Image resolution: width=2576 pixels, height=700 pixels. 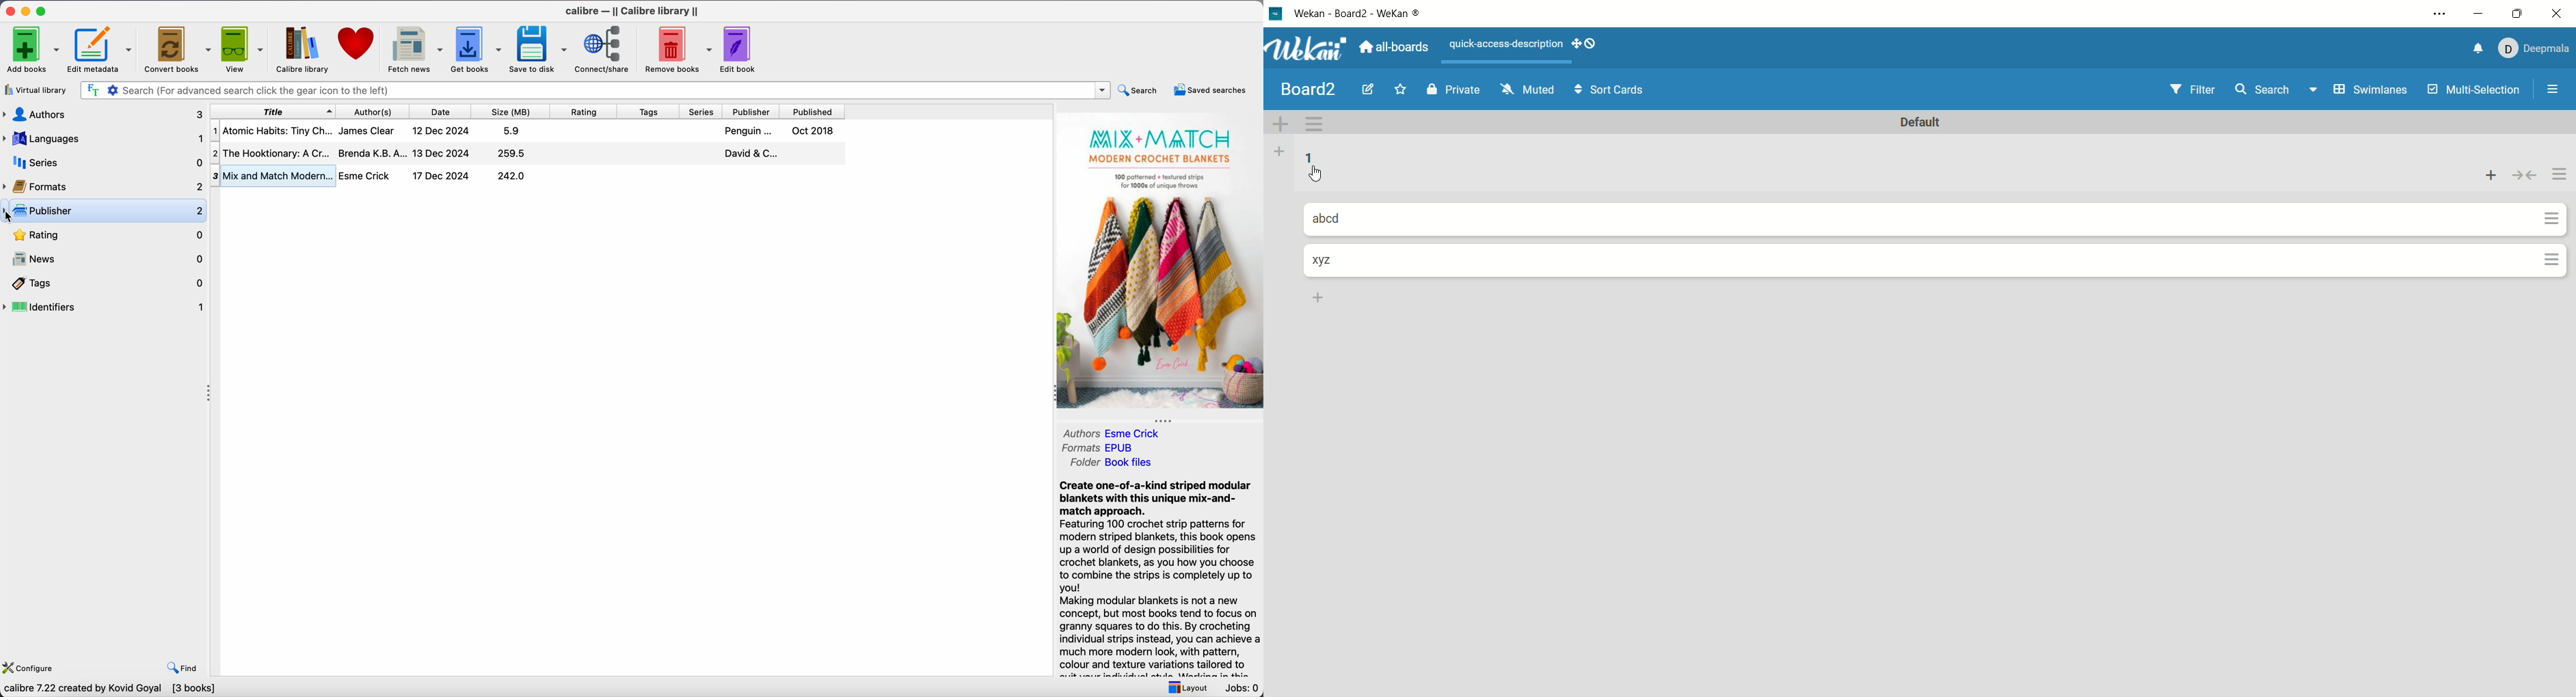 I want to click on identifiers, so click(x=105, y=307).